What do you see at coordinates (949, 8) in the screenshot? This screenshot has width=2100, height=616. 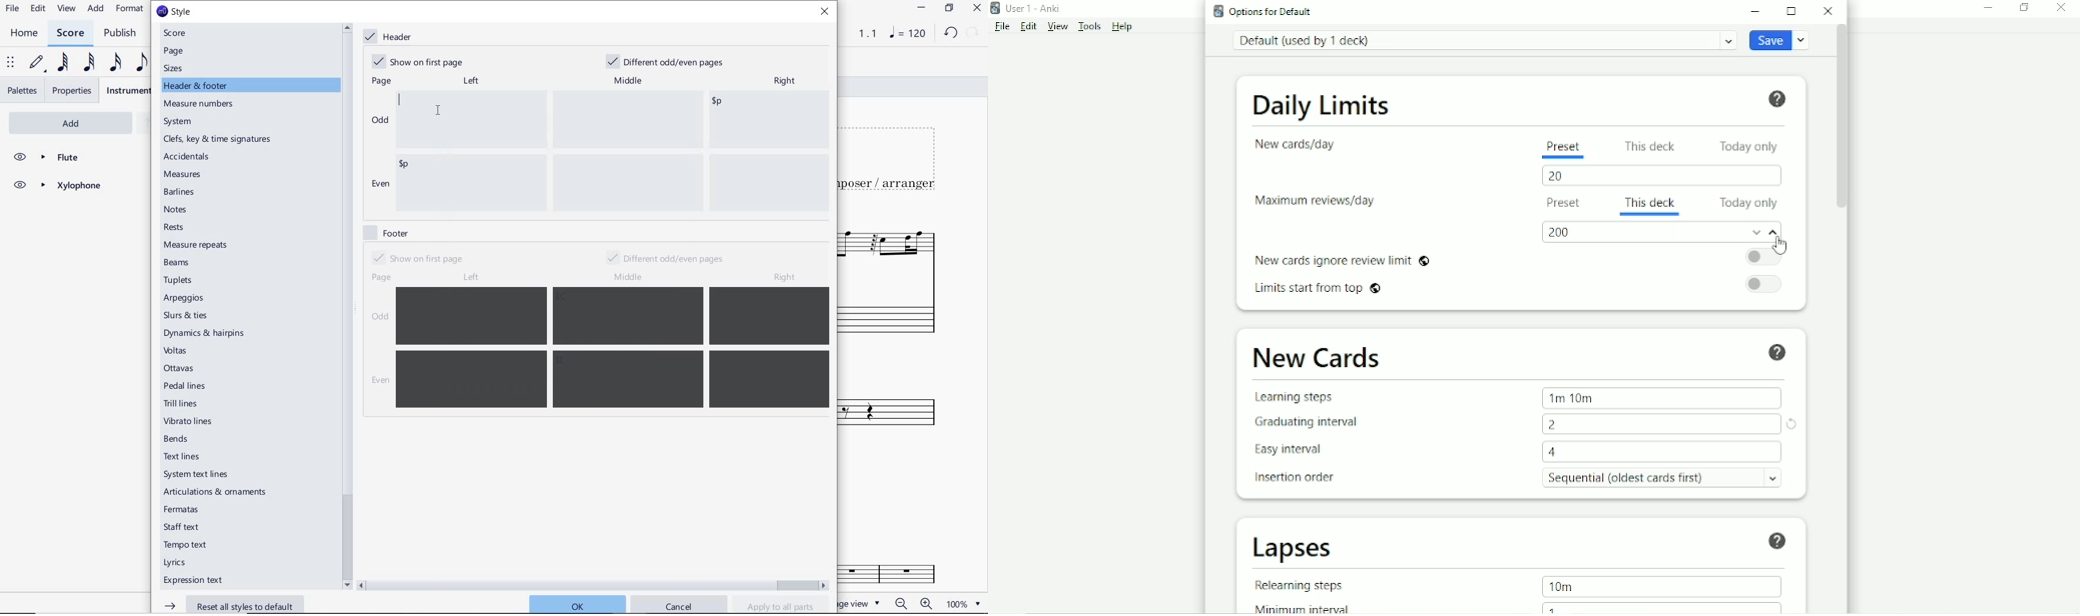 I see `RESTORE DOWN` at bounding box center [949, 8].